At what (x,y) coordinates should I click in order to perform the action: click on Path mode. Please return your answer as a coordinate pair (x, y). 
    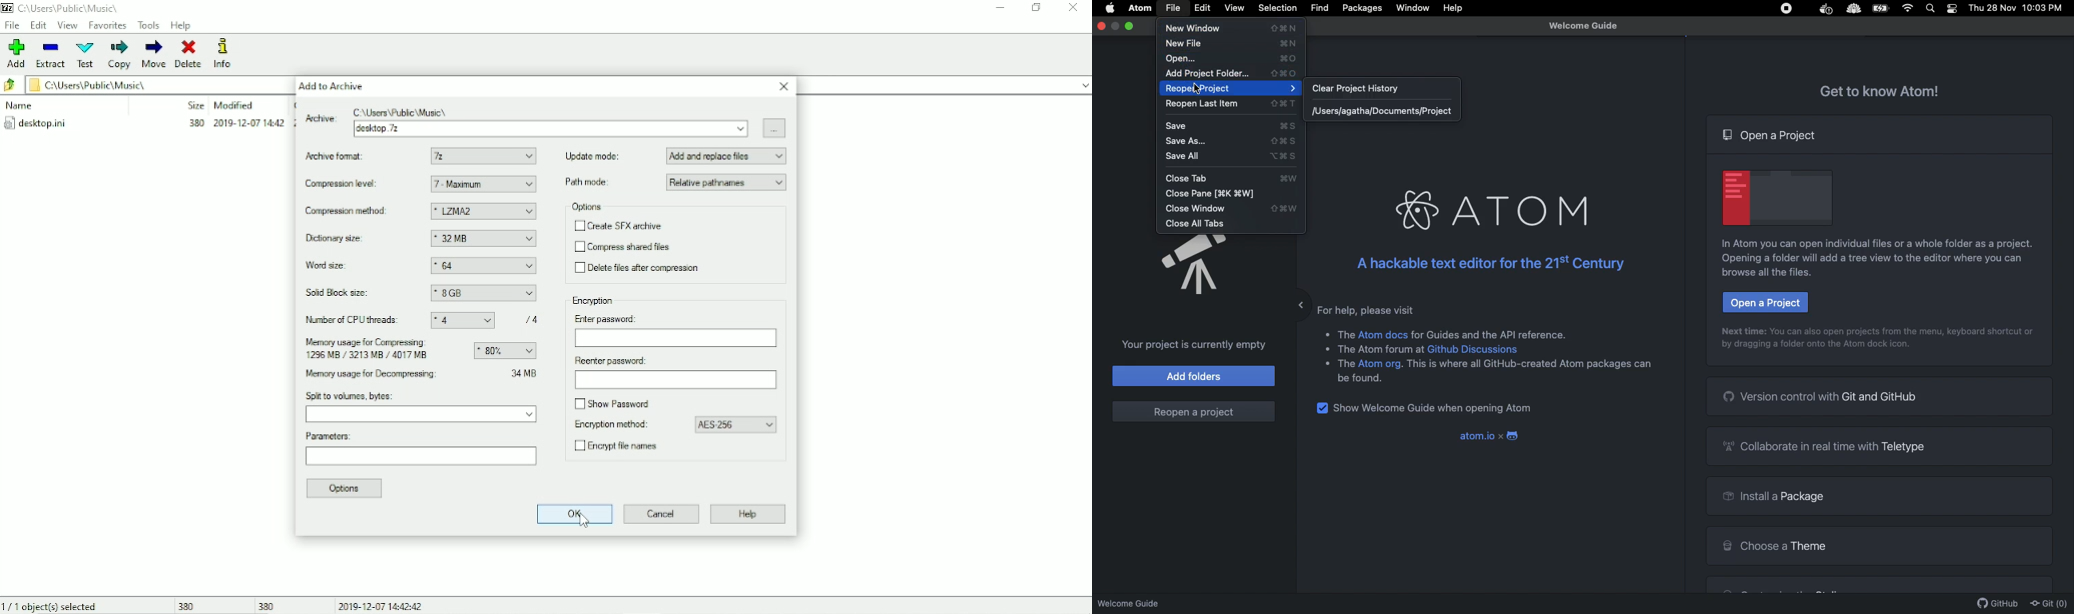
    Looking at the image, I should click on (590, 182).